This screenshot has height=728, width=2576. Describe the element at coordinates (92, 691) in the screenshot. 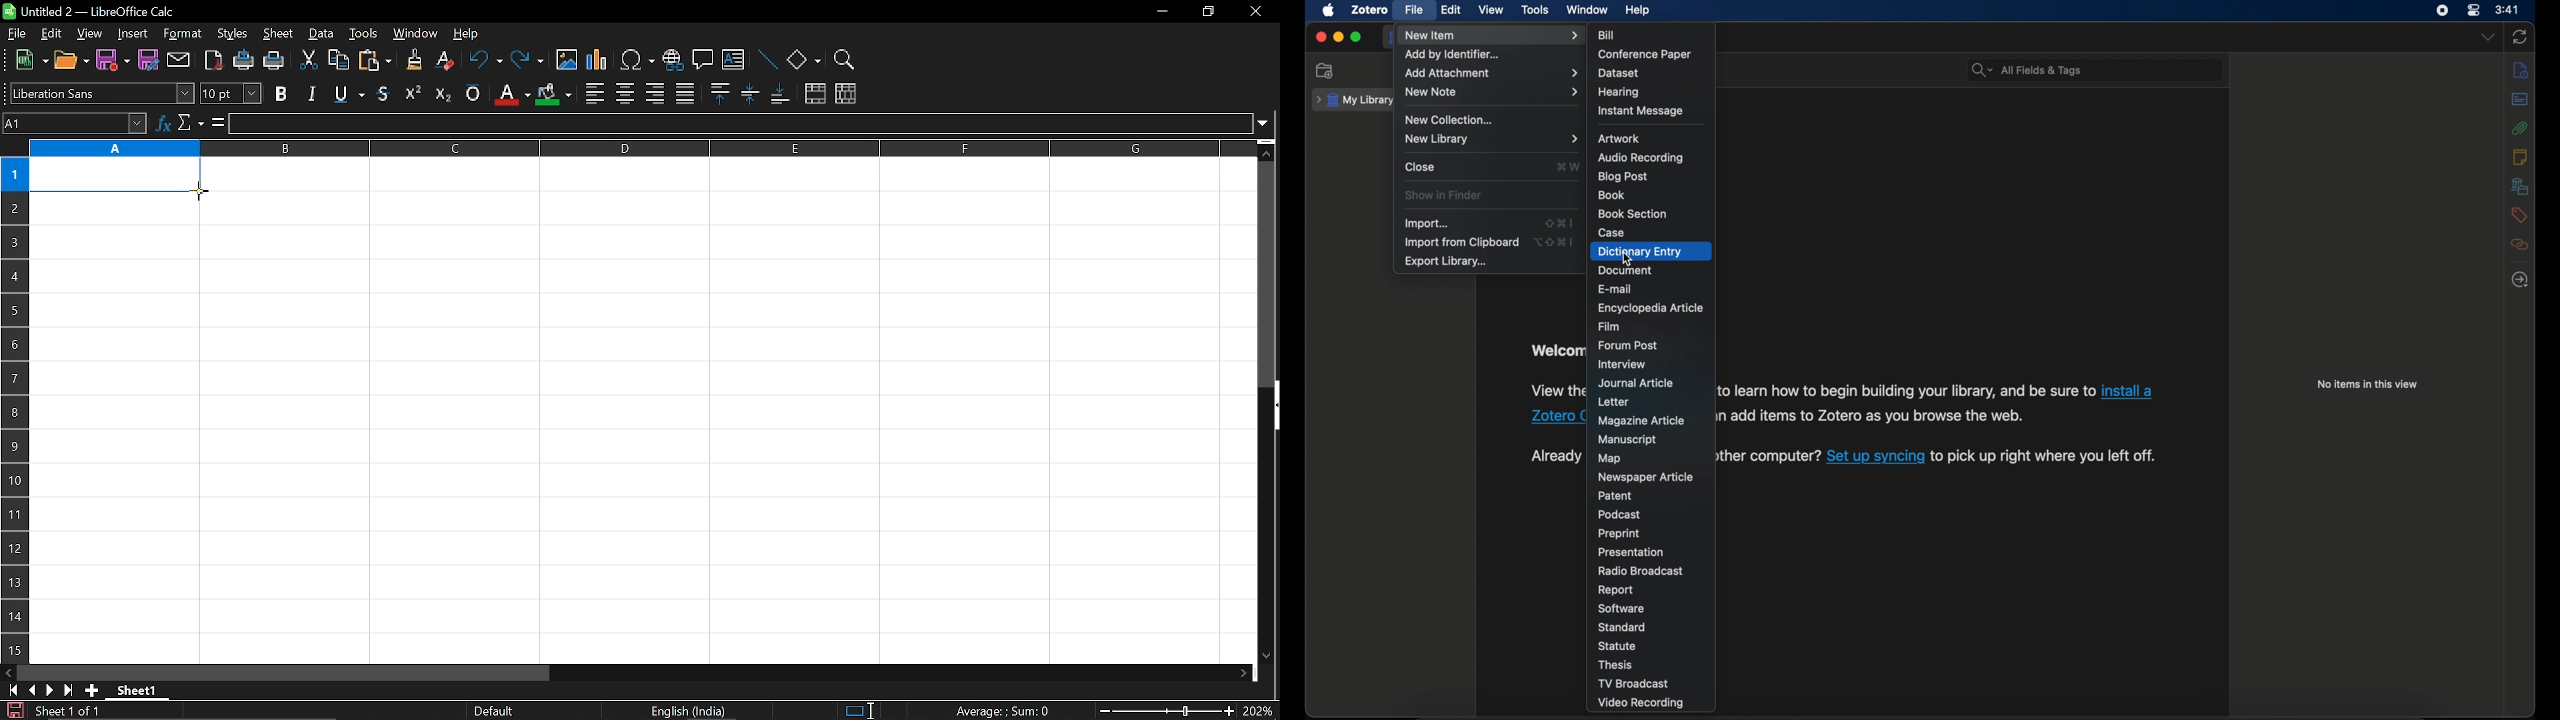

I see `add sheet` at that location.